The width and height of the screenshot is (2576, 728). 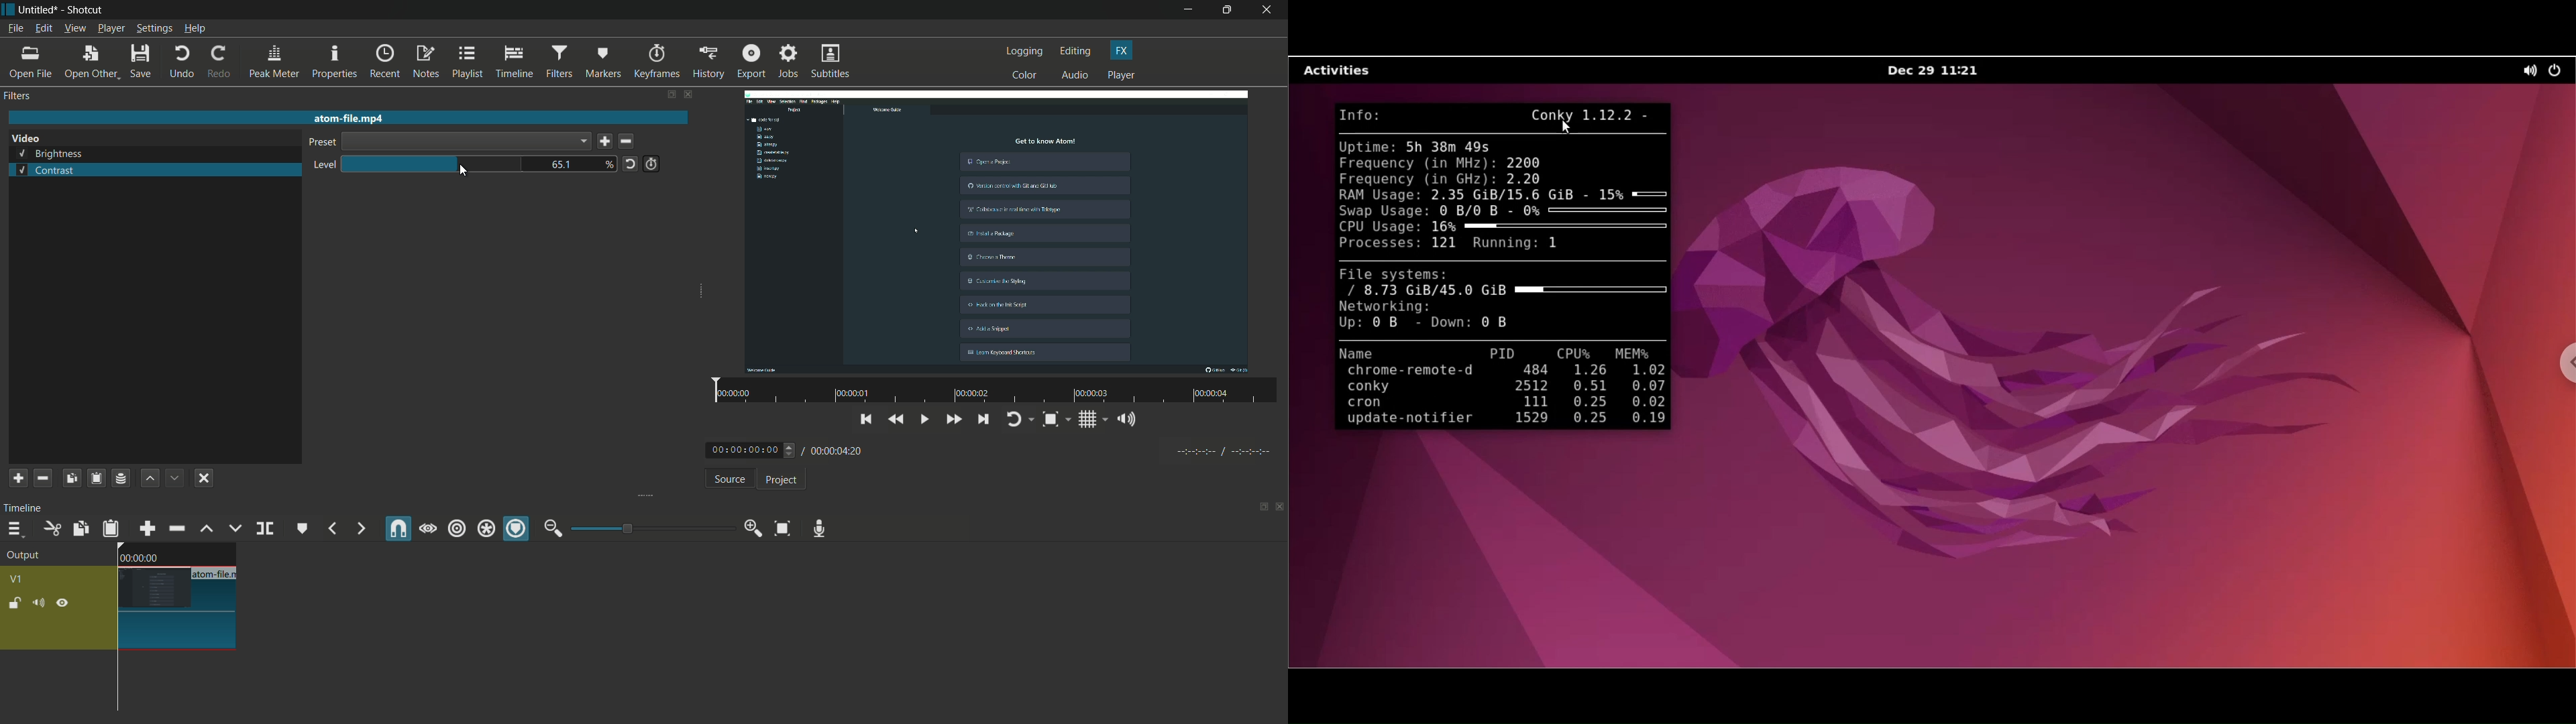 What do you see at coordinates (17, 603) in the screenshot?
I see `lock track` at bounding box center [17, 603].